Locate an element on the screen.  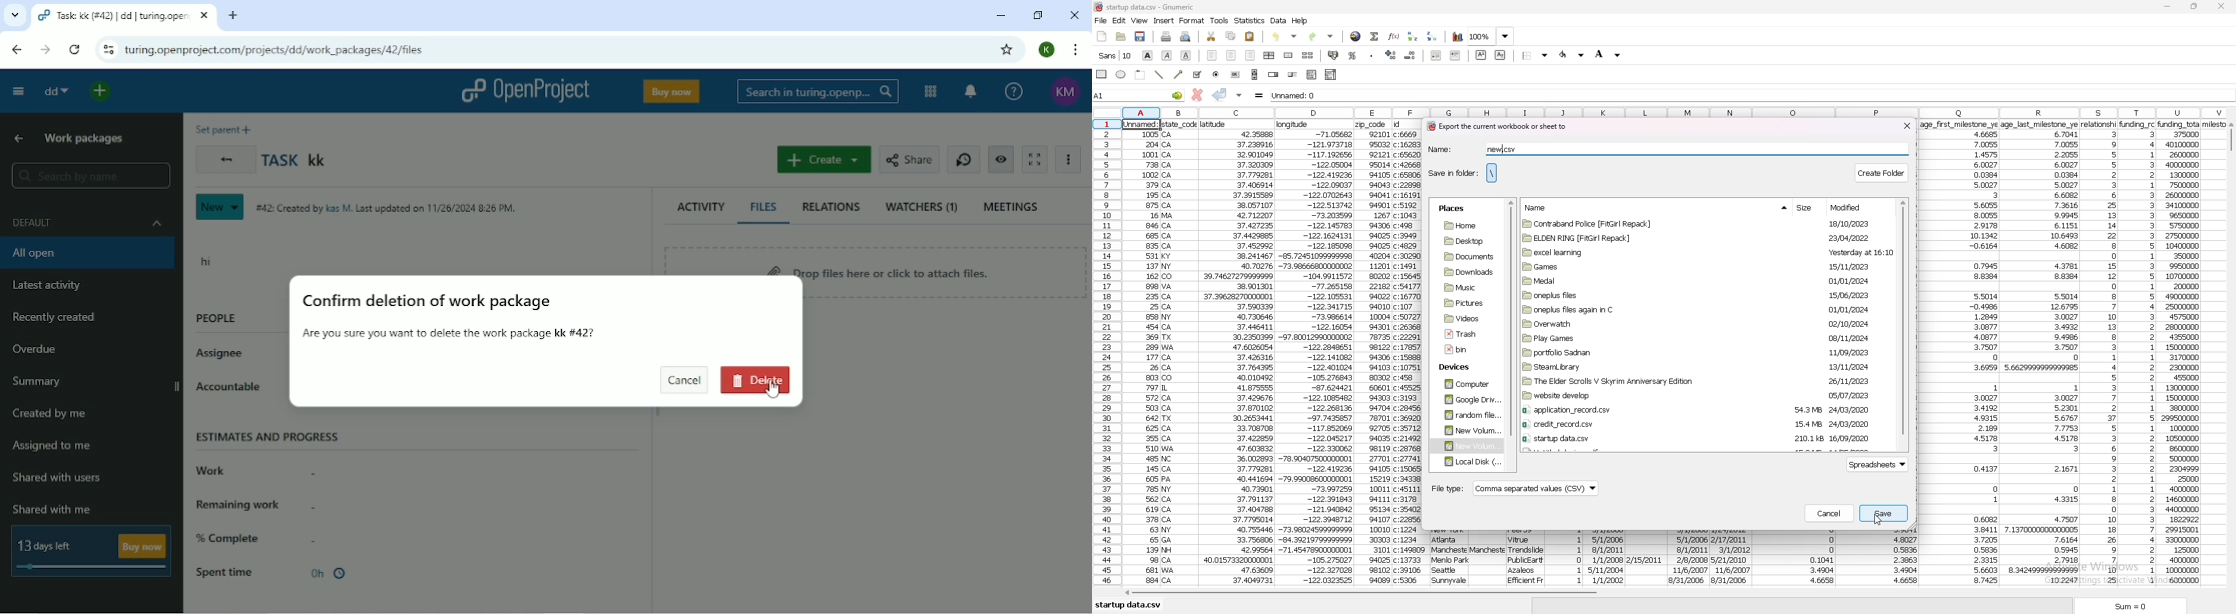
data is located at coordinates (1316, 353).